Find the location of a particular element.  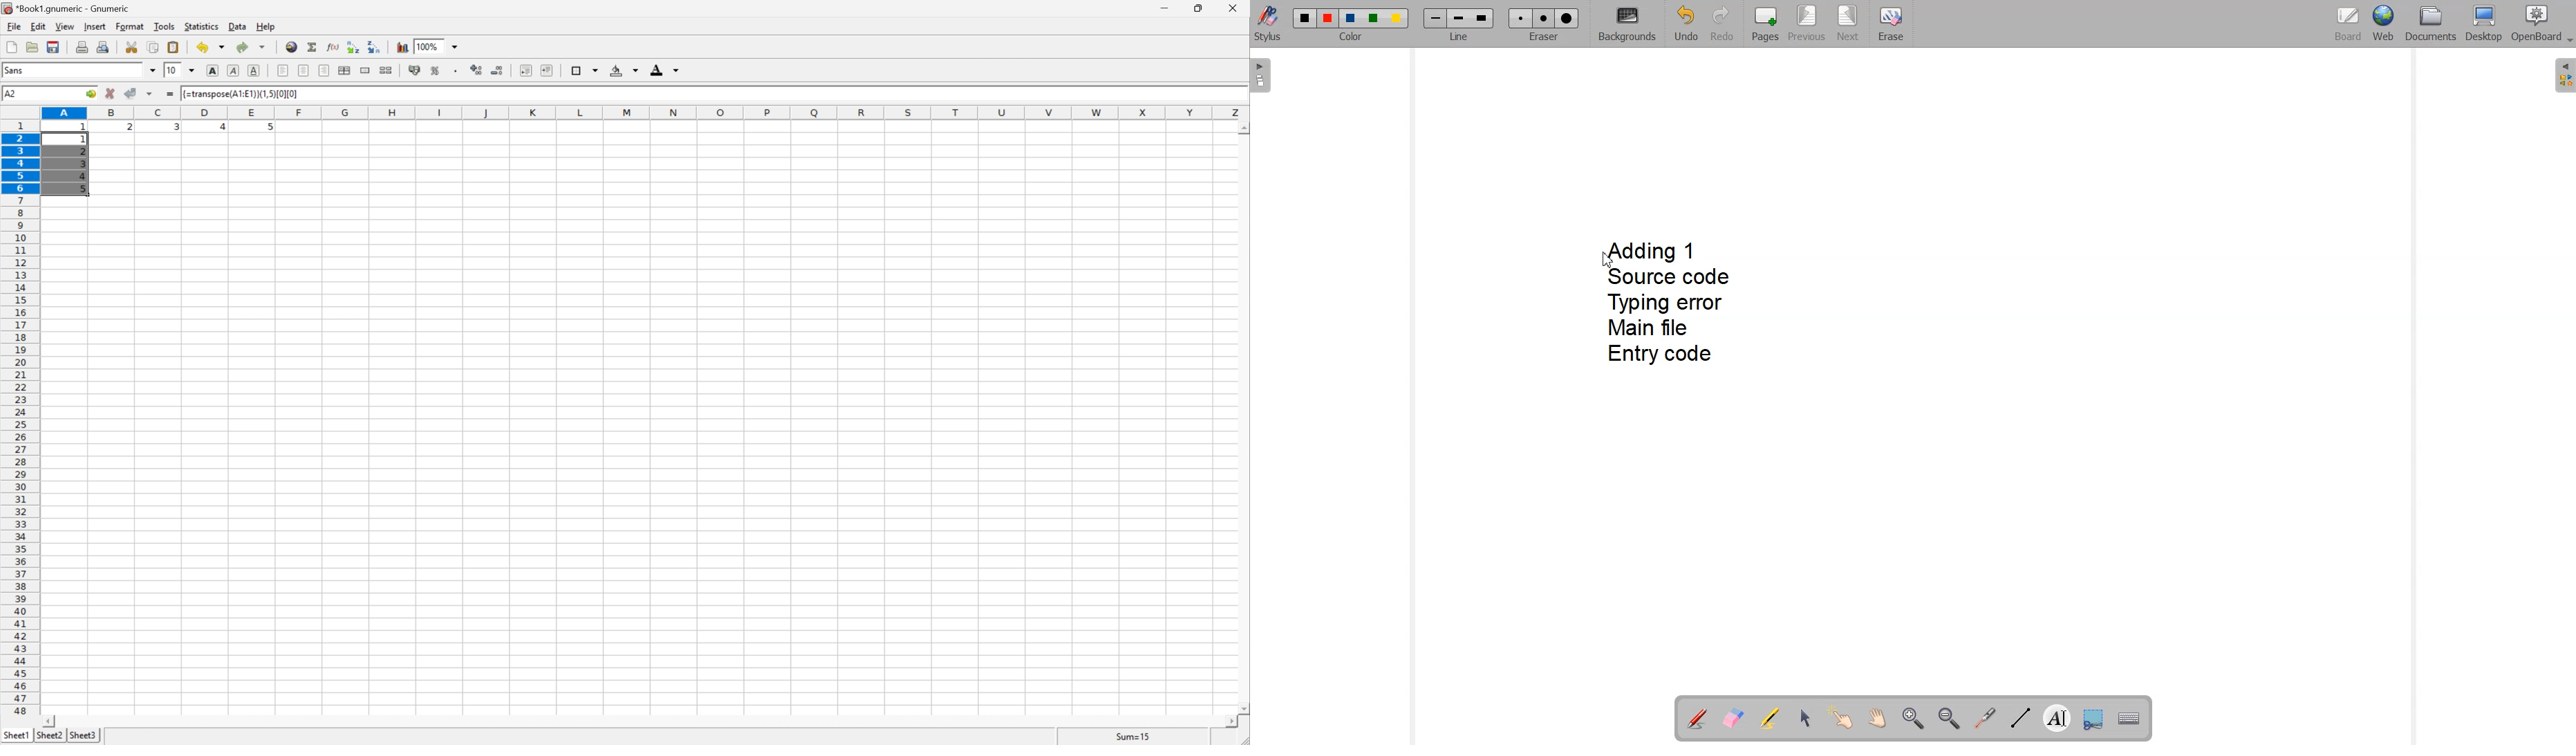

accept changes is located at coordinates (131, 93).